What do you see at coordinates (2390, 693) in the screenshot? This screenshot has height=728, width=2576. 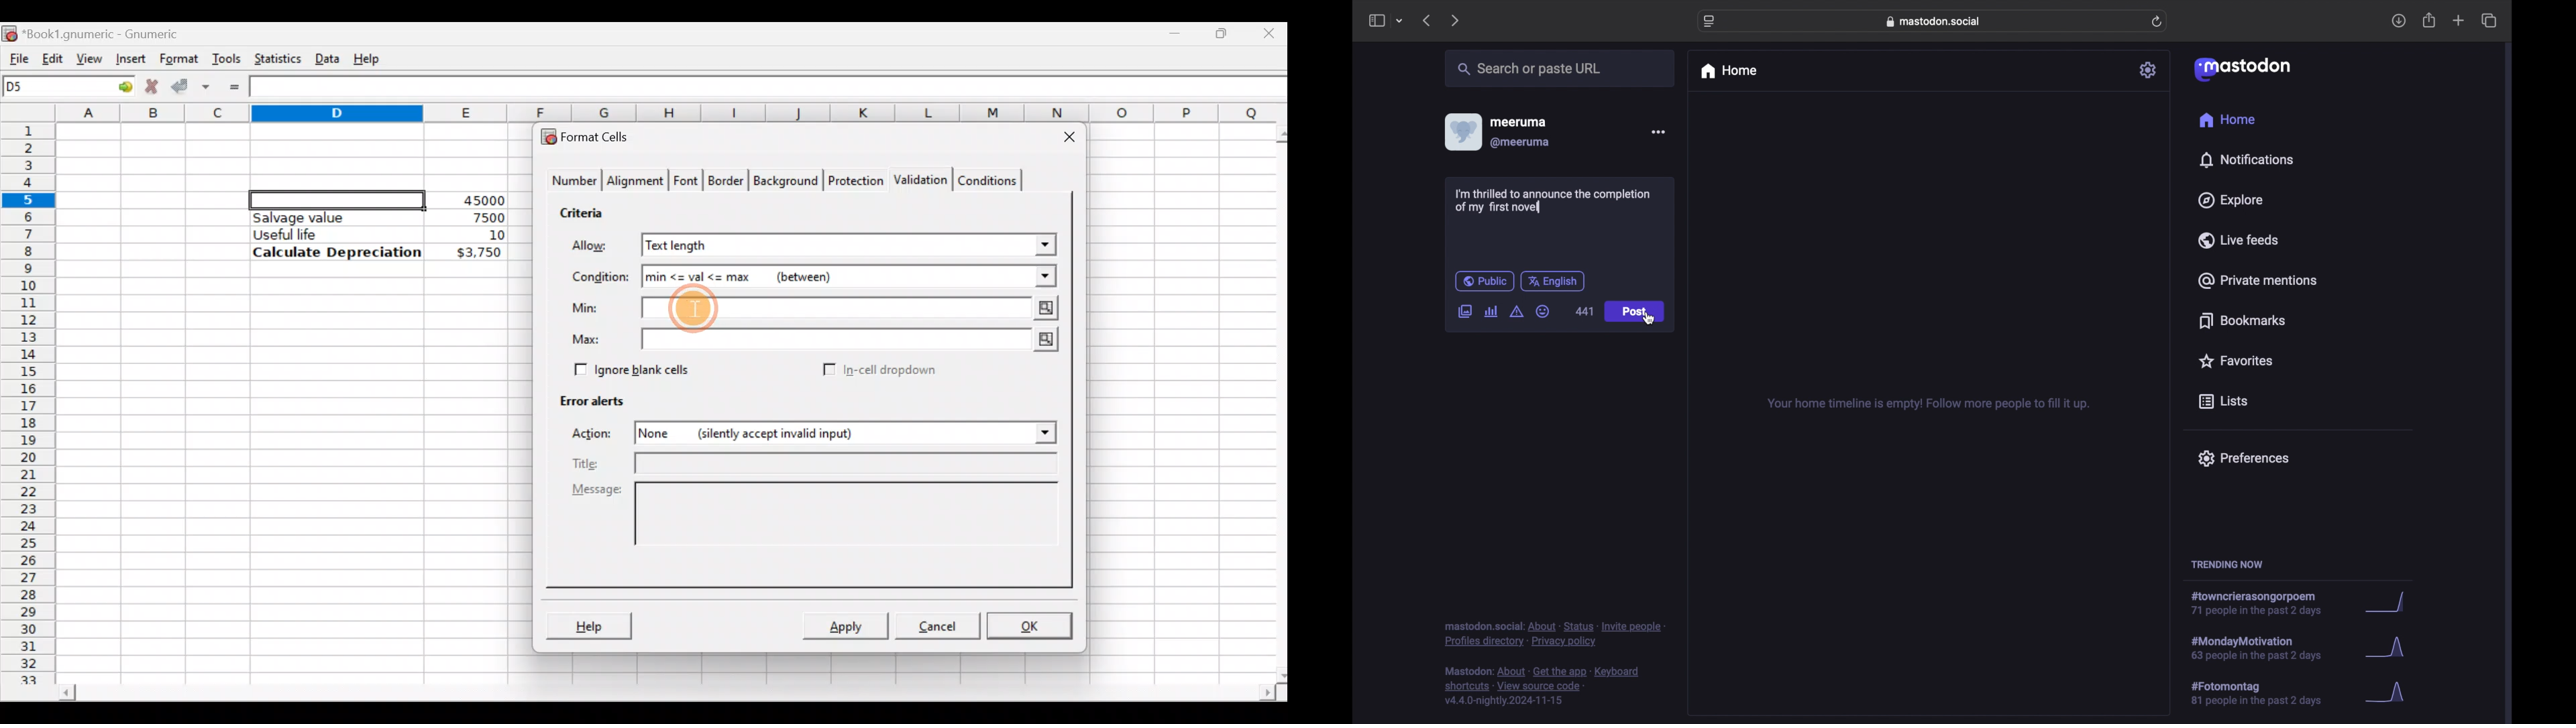 I see `graph` at bounding box center [2390, 693].